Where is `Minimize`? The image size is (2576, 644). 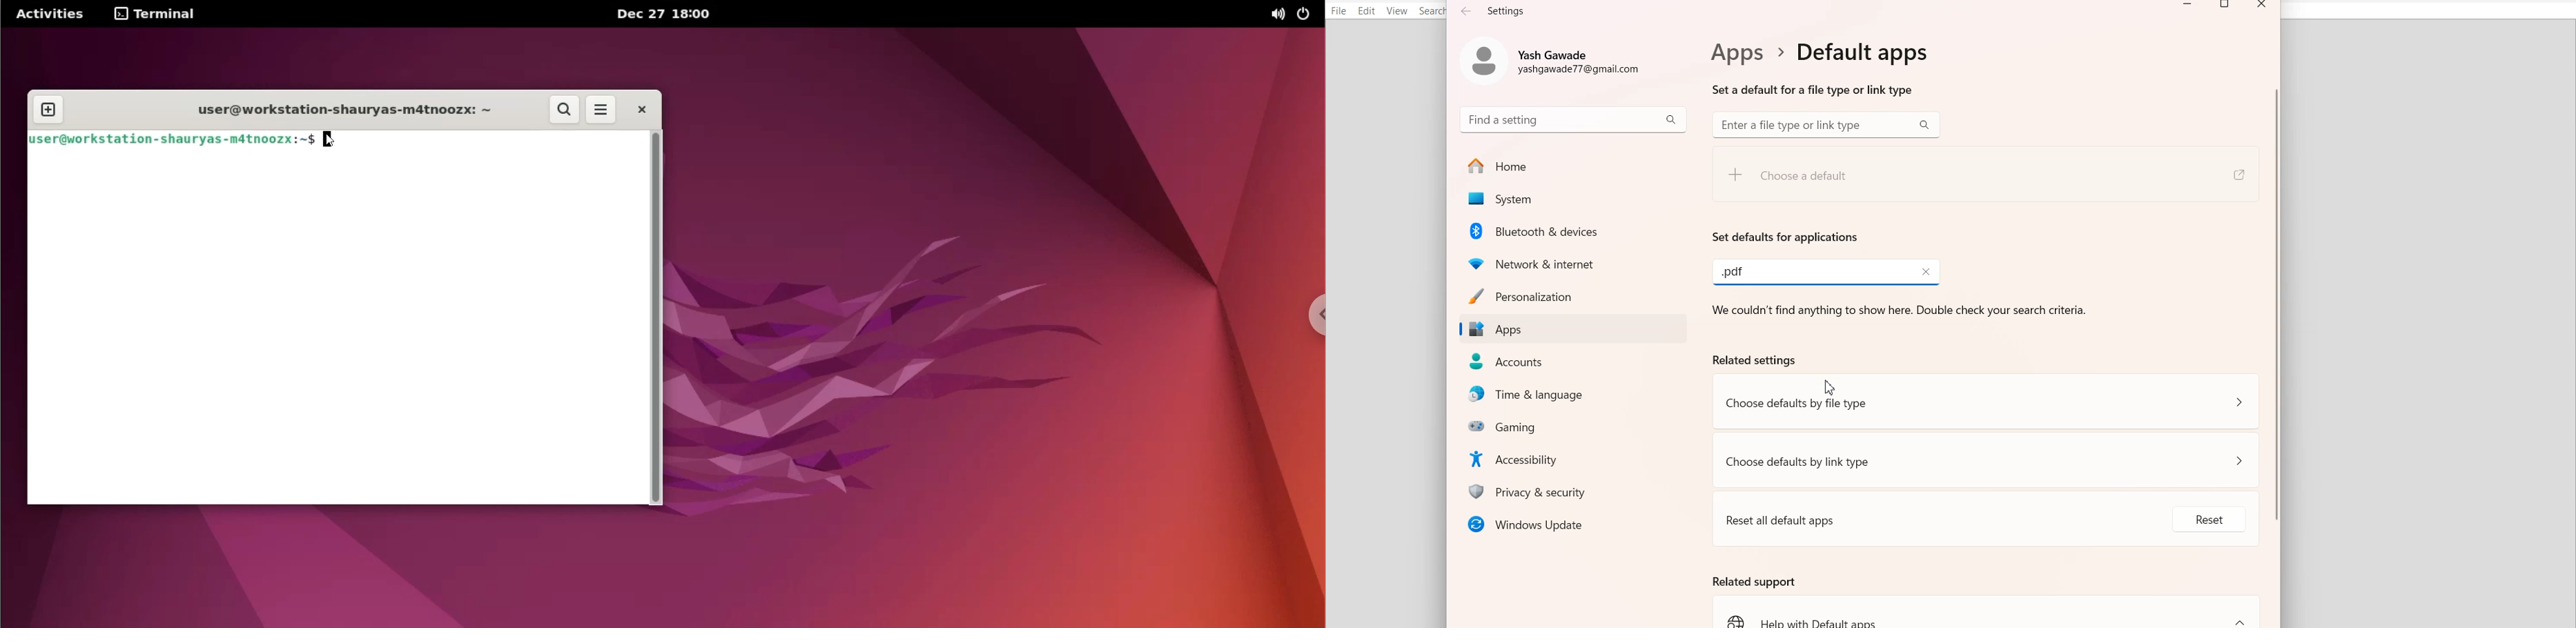 Minimize is located at coordinates (2188, 7).